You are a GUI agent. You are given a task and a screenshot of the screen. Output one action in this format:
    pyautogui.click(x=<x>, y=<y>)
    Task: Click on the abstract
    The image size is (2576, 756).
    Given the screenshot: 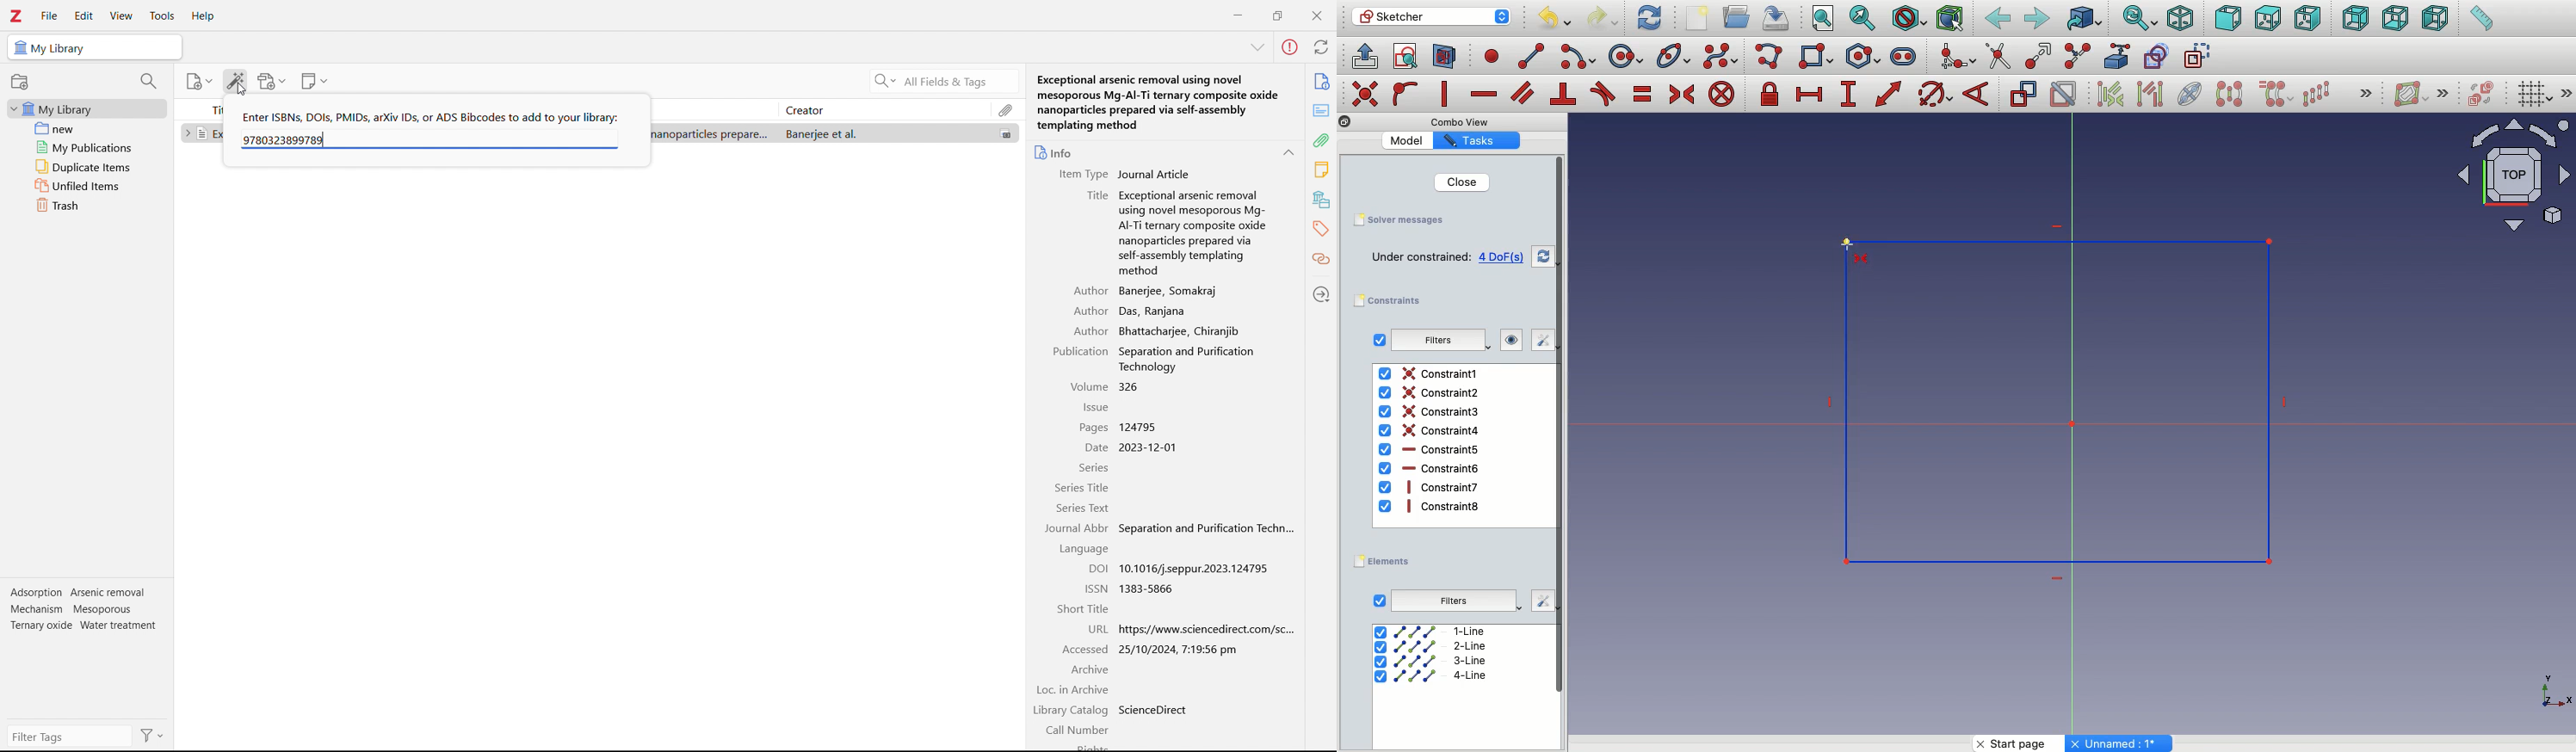 What is the action you would take?
    pyautogui.click(x=1321, y=111)
    